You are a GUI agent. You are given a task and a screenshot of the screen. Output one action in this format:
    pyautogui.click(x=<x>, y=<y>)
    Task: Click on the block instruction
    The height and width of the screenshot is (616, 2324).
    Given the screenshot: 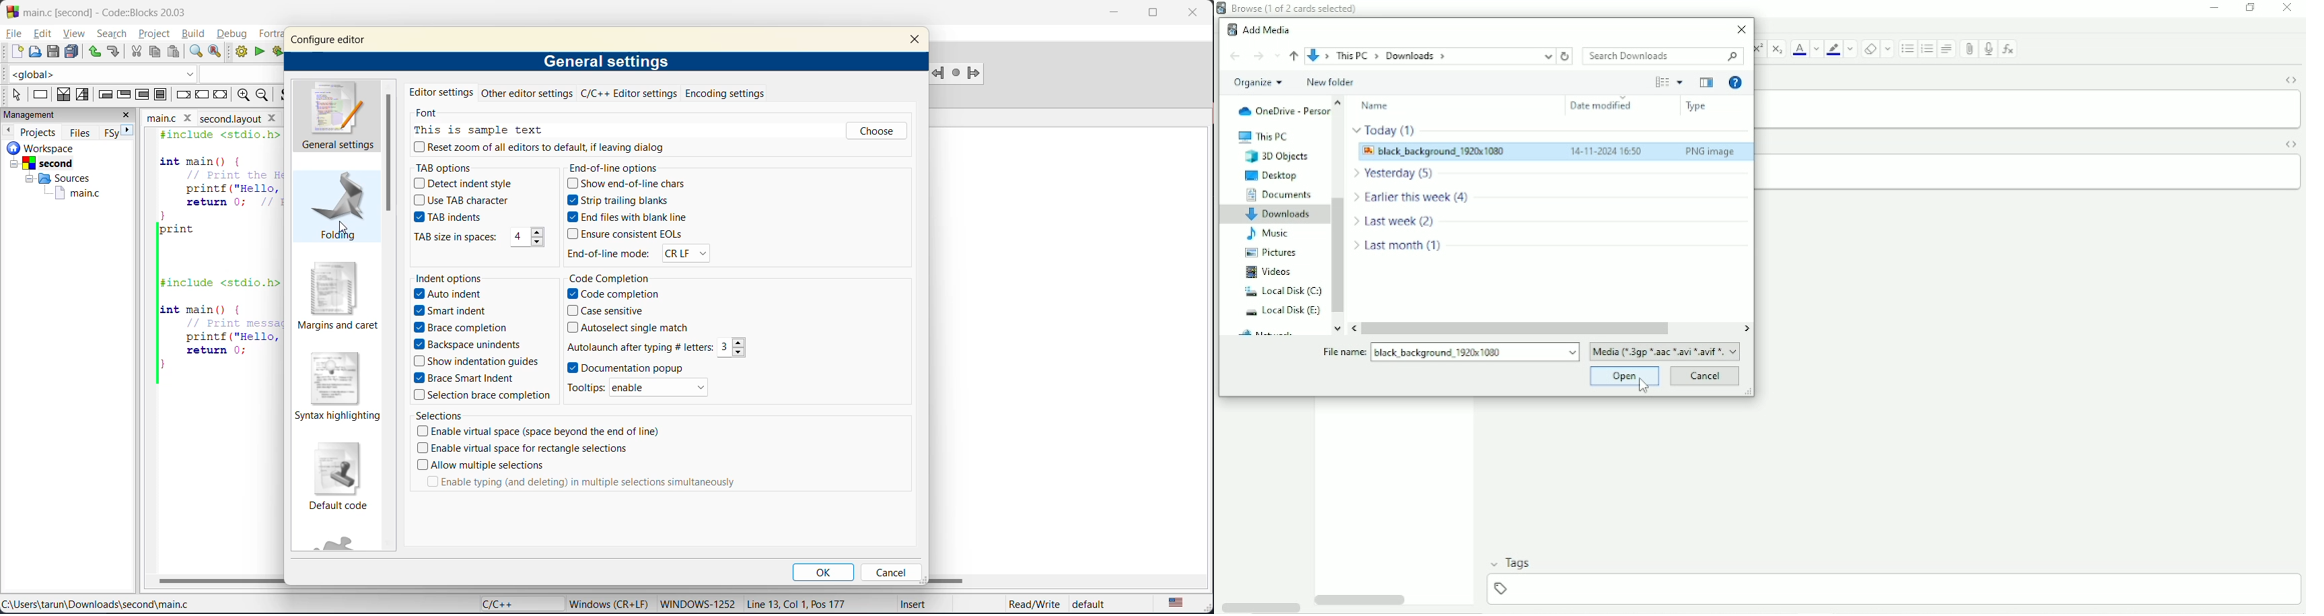 What is the action you would take?
    pyautogui.click(x=161, y=95)
    